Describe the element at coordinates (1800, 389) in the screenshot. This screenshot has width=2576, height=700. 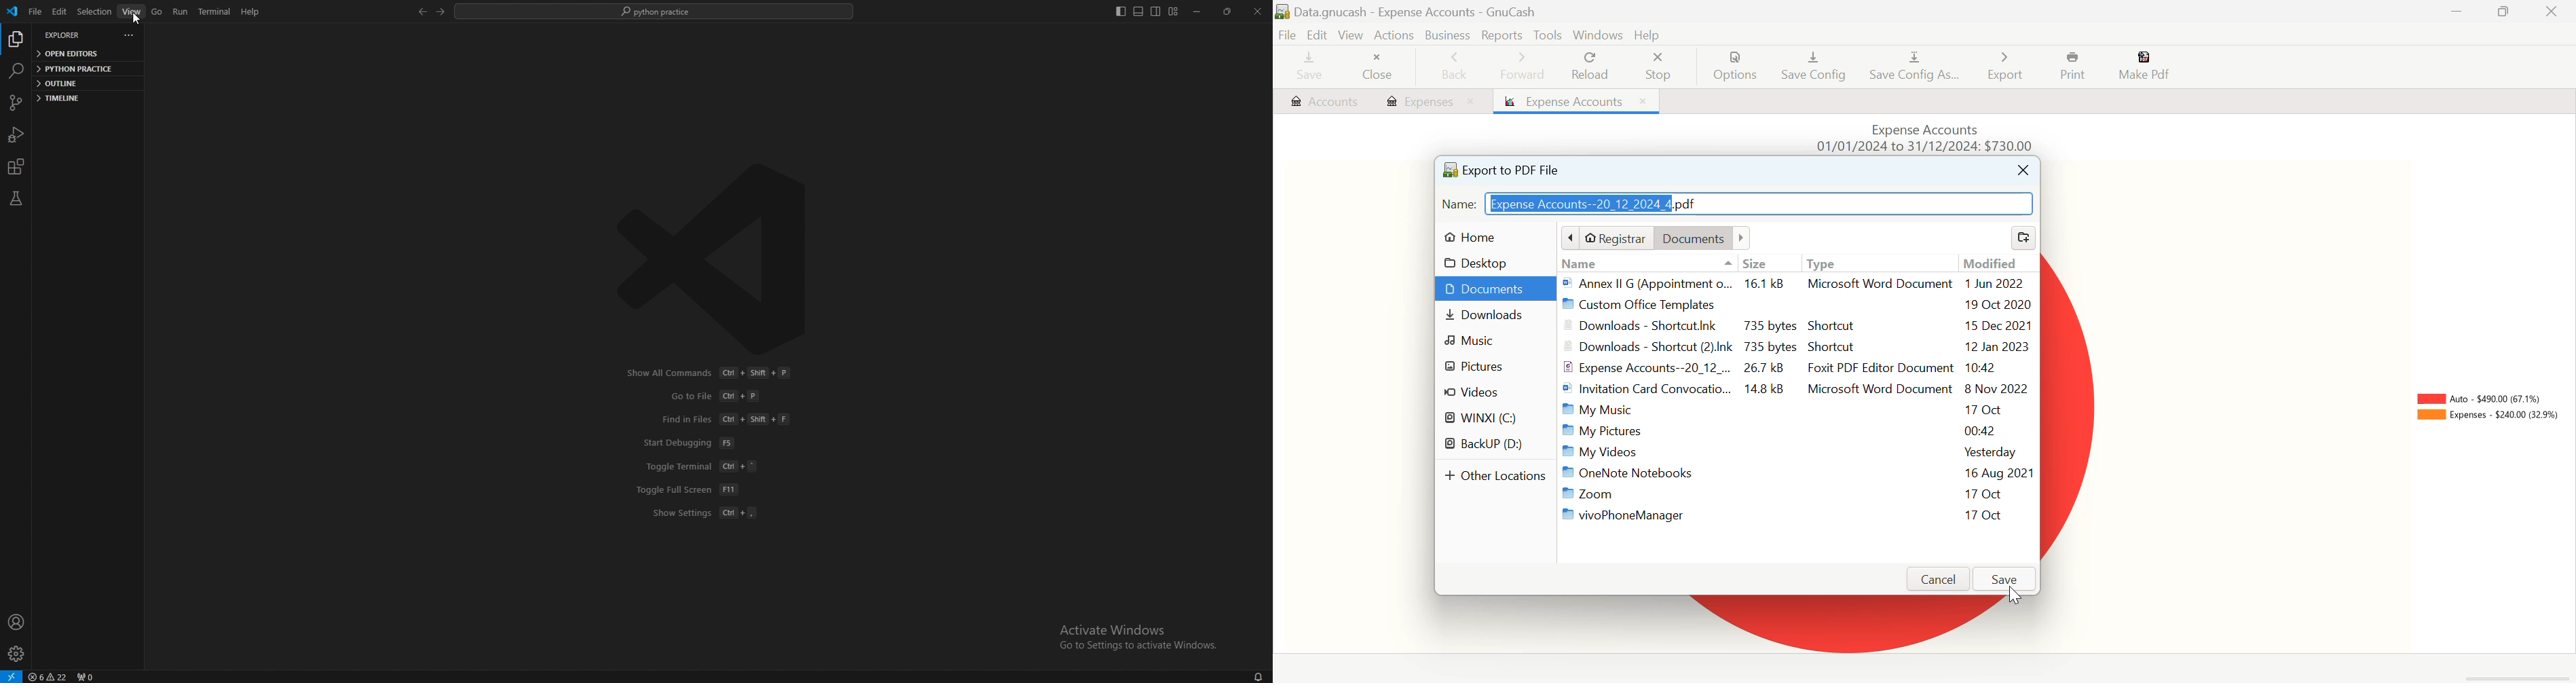
I see `Invitation Card File` at that location.